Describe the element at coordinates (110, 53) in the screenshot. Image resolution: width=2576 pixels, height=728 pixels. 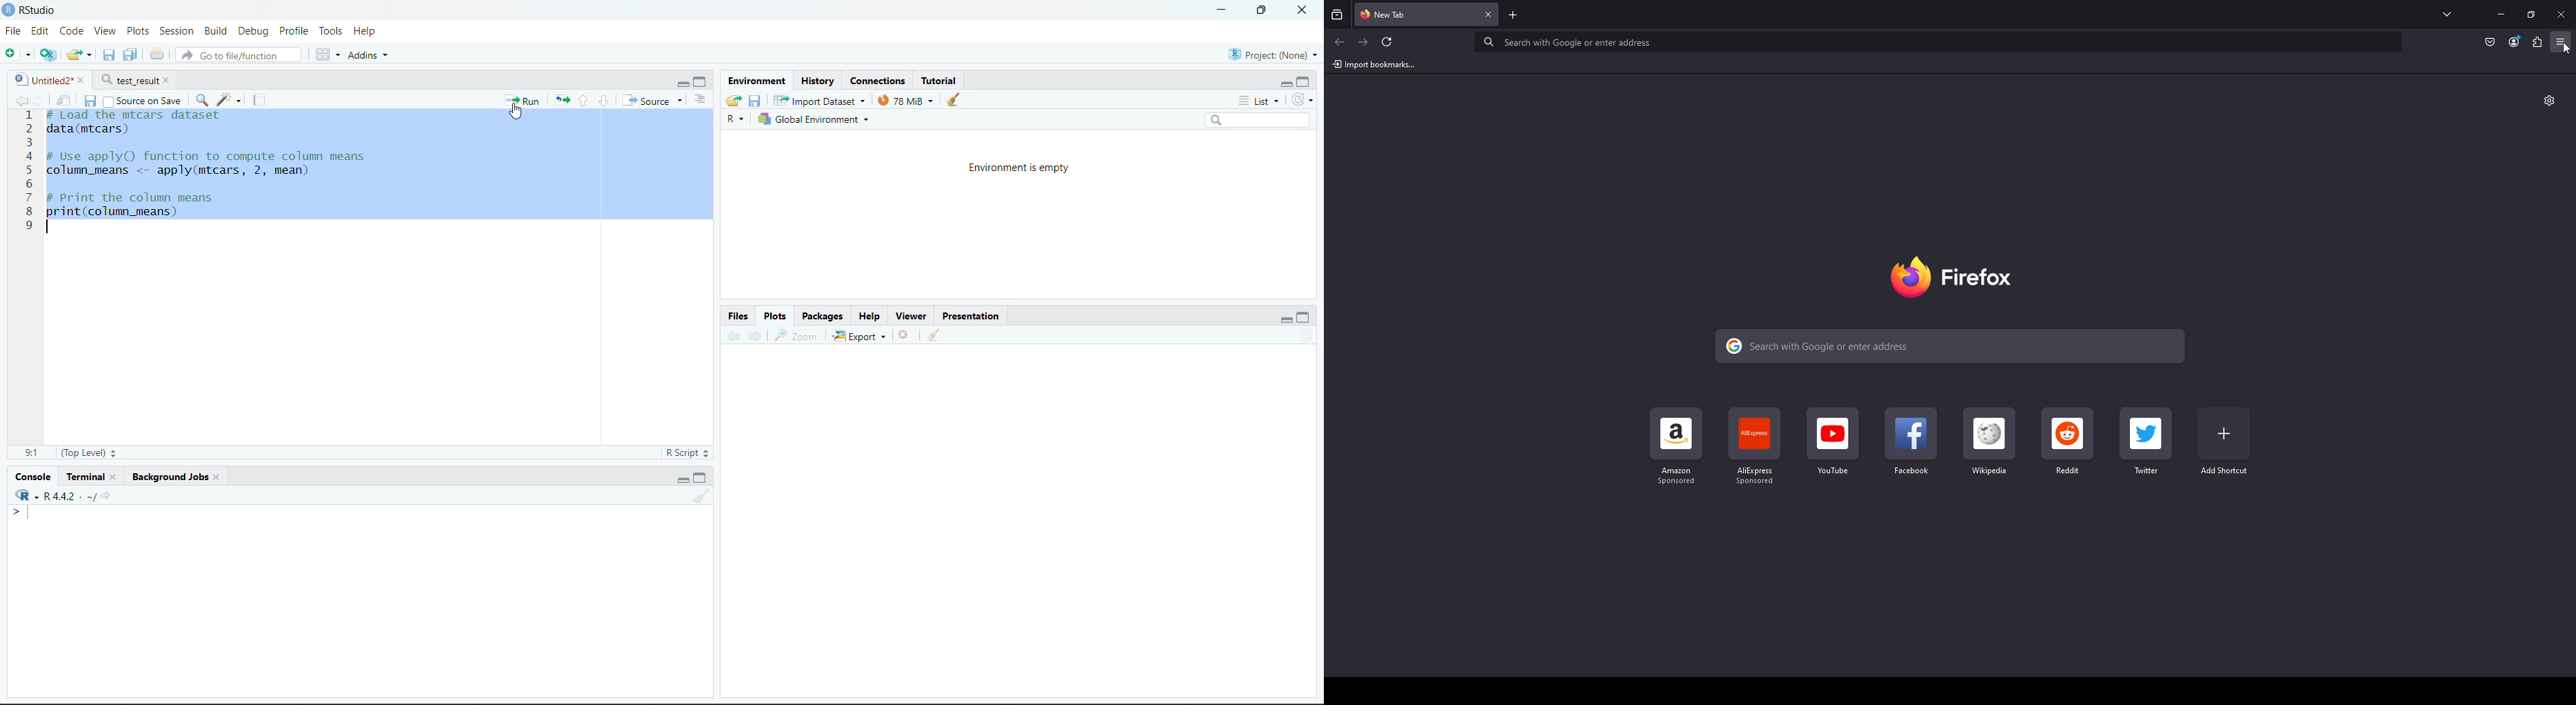
I see `Save current document (Ctrl + S)` at that location.